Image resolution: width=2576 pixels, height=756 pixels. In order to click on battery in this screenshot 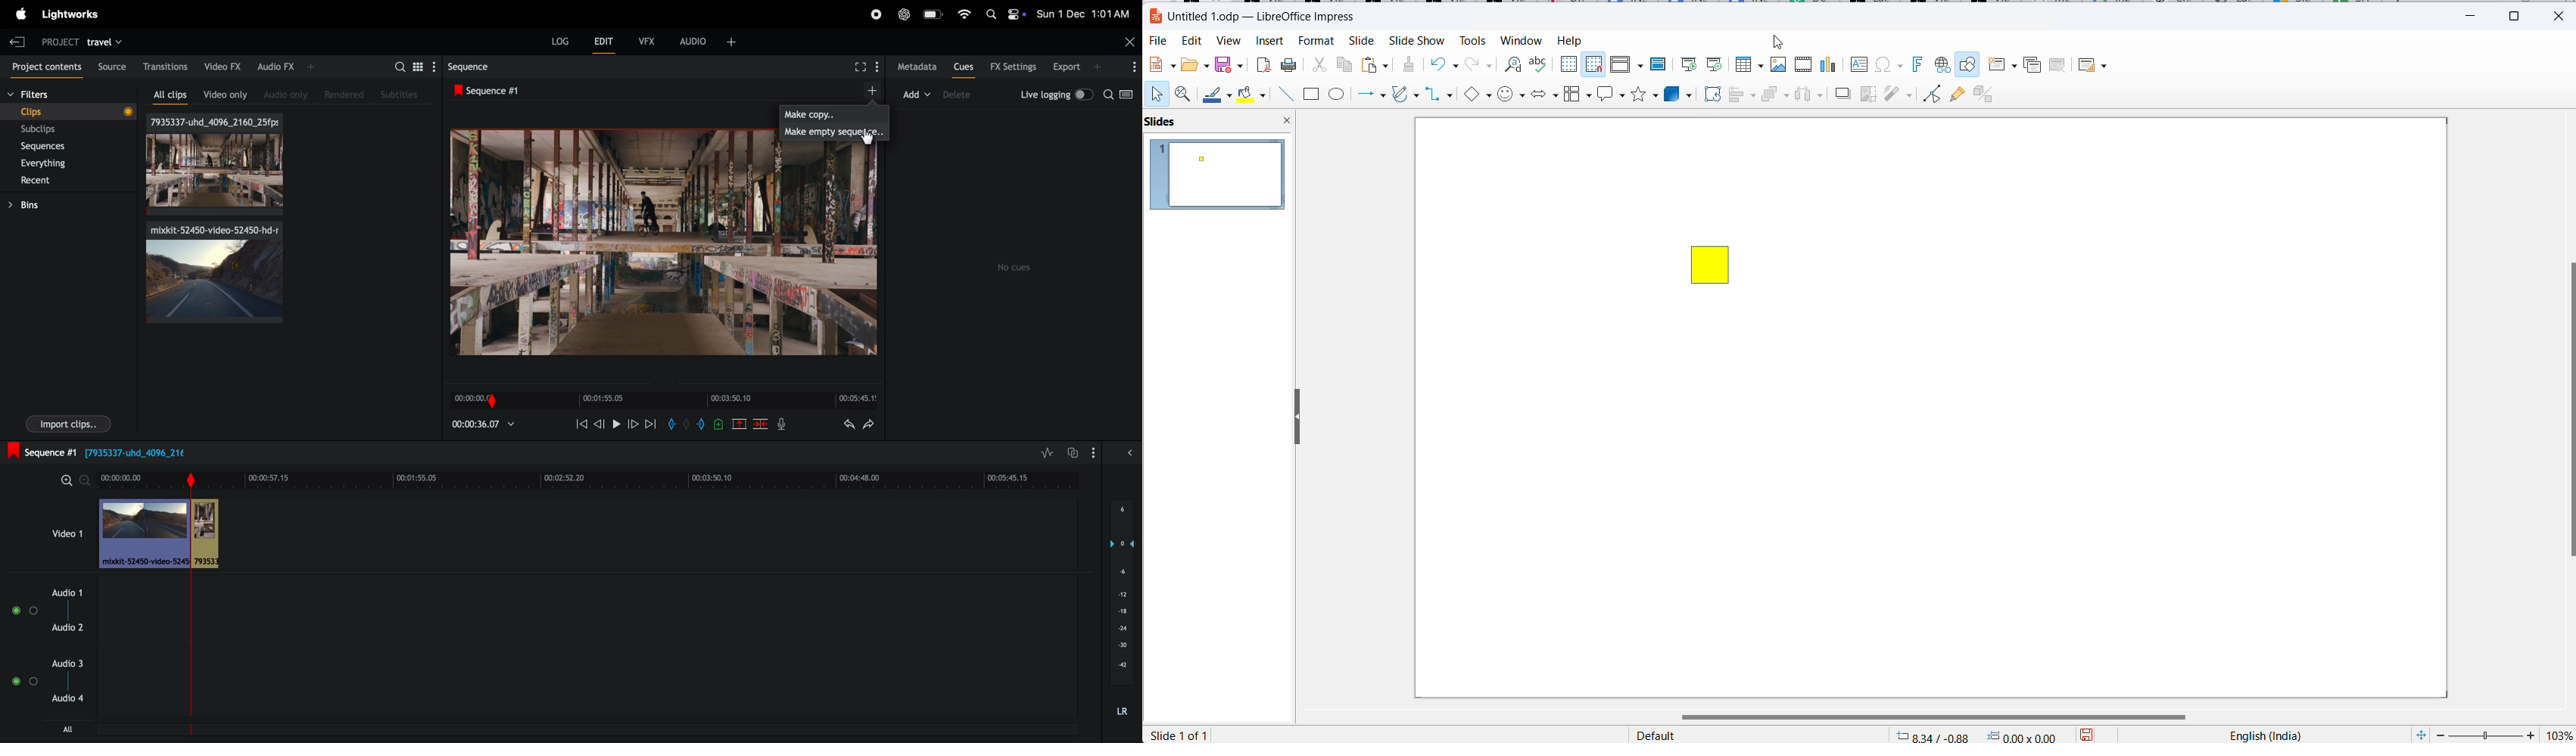, I will do `click(933, 14)`.